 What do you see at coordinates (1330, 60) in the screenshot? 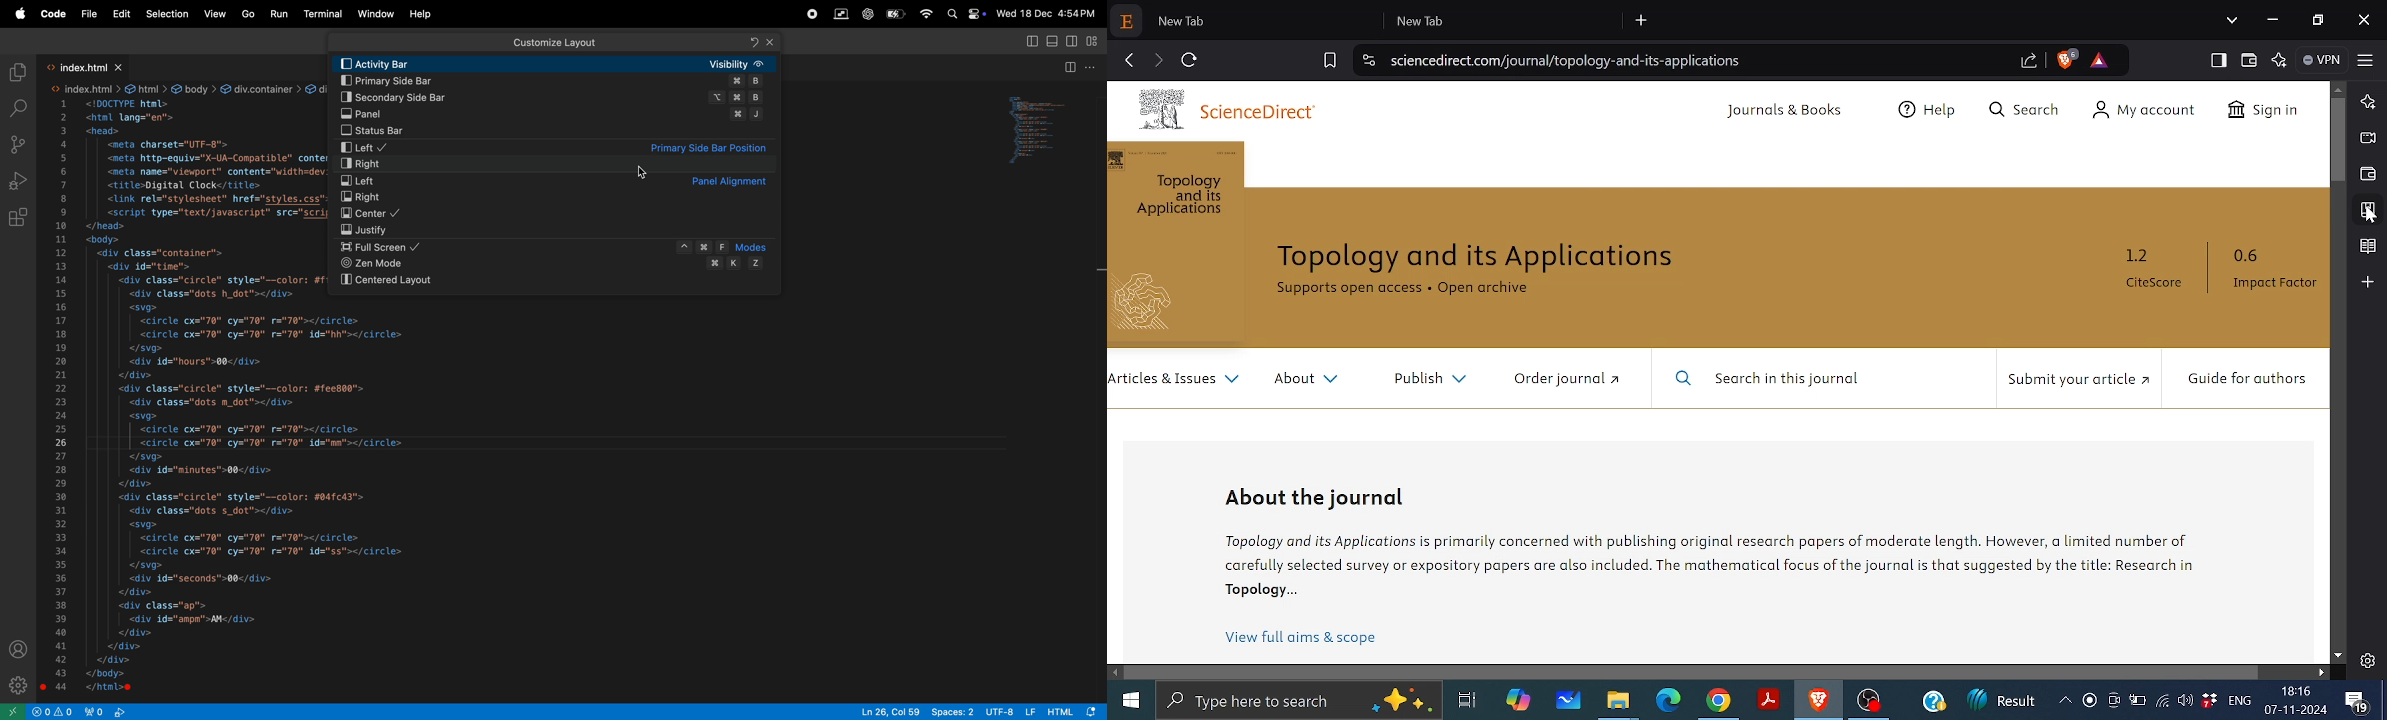
I see `Bookmark this tab` at bounding box center [1330, 60].